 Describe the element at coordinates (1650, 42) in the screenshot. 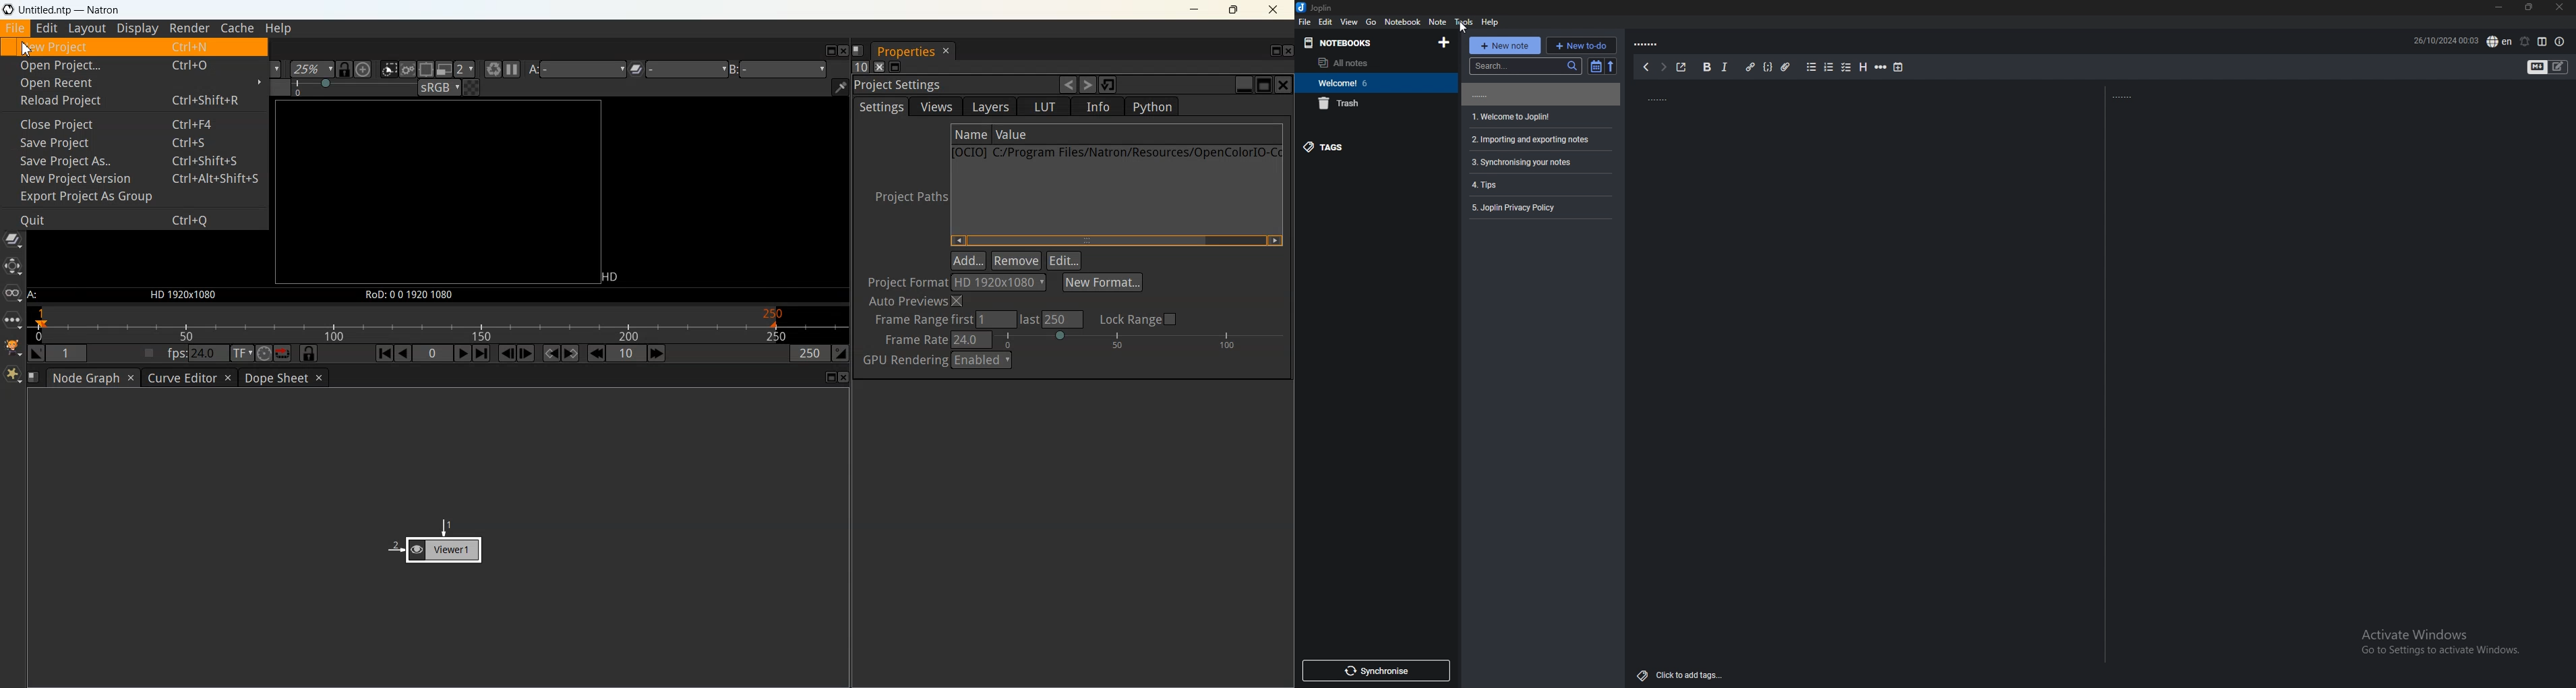

I see `.......` at that location.